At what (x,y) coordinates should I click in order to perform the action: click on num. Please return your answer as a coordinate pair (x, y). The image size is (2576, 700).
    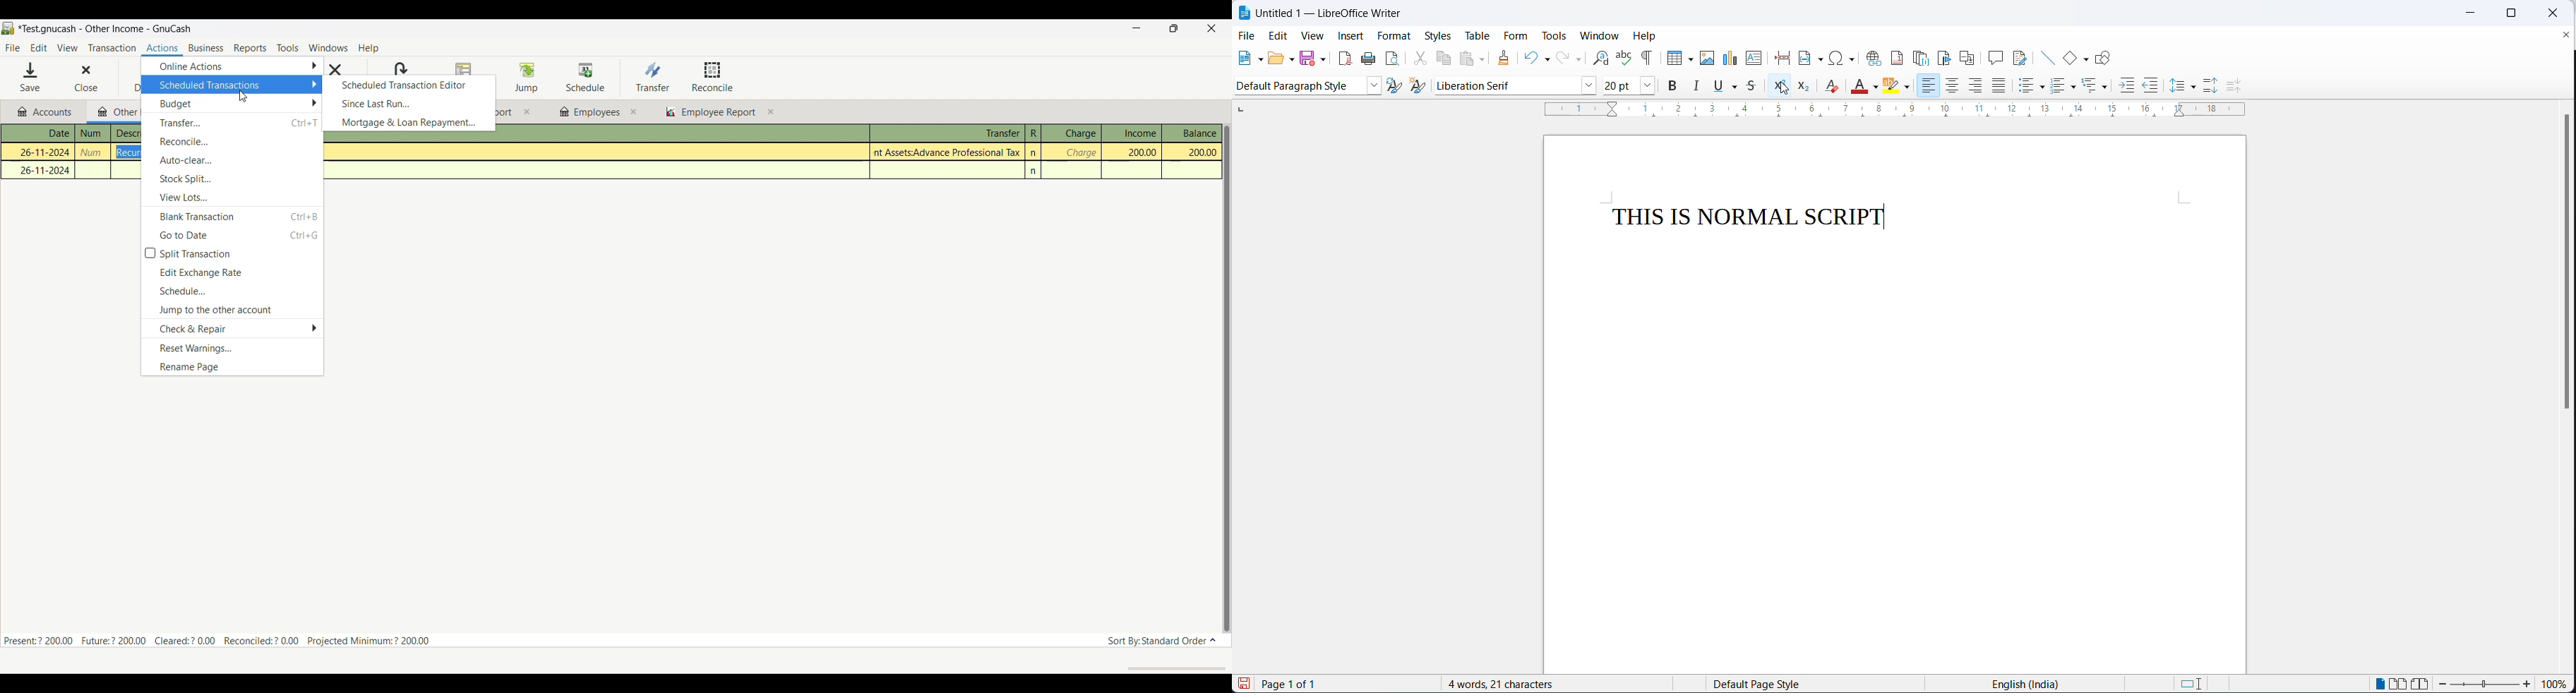
    Looking at the image, I should click on (92, 133).